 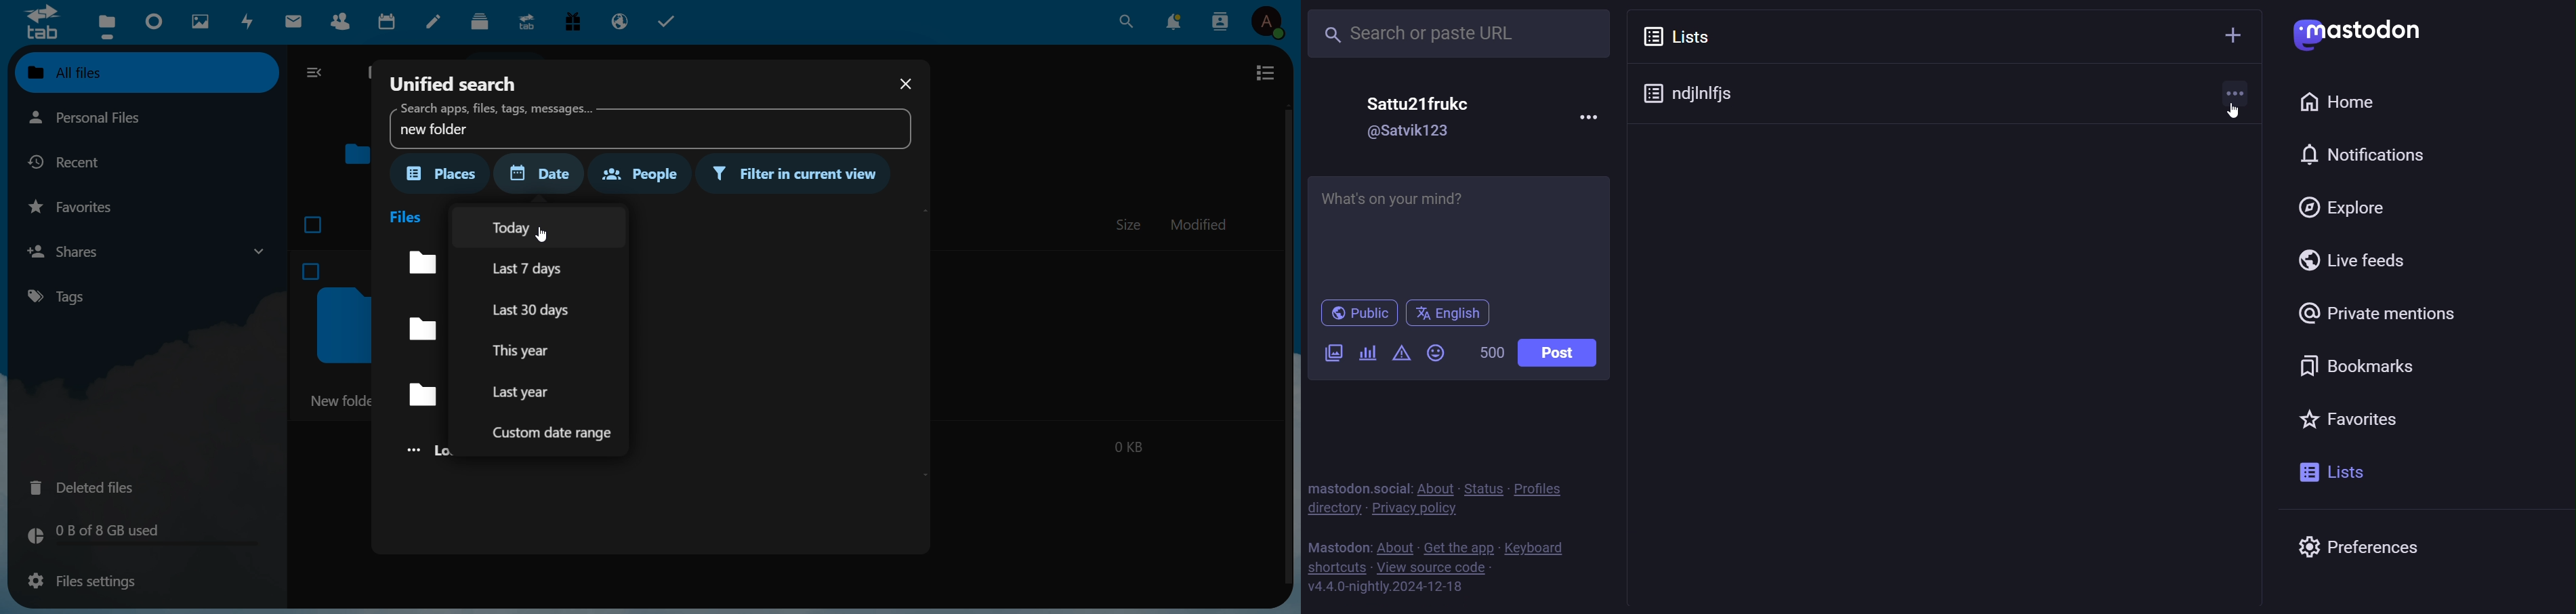 I want to click on deck, so click(x=480, y=22).